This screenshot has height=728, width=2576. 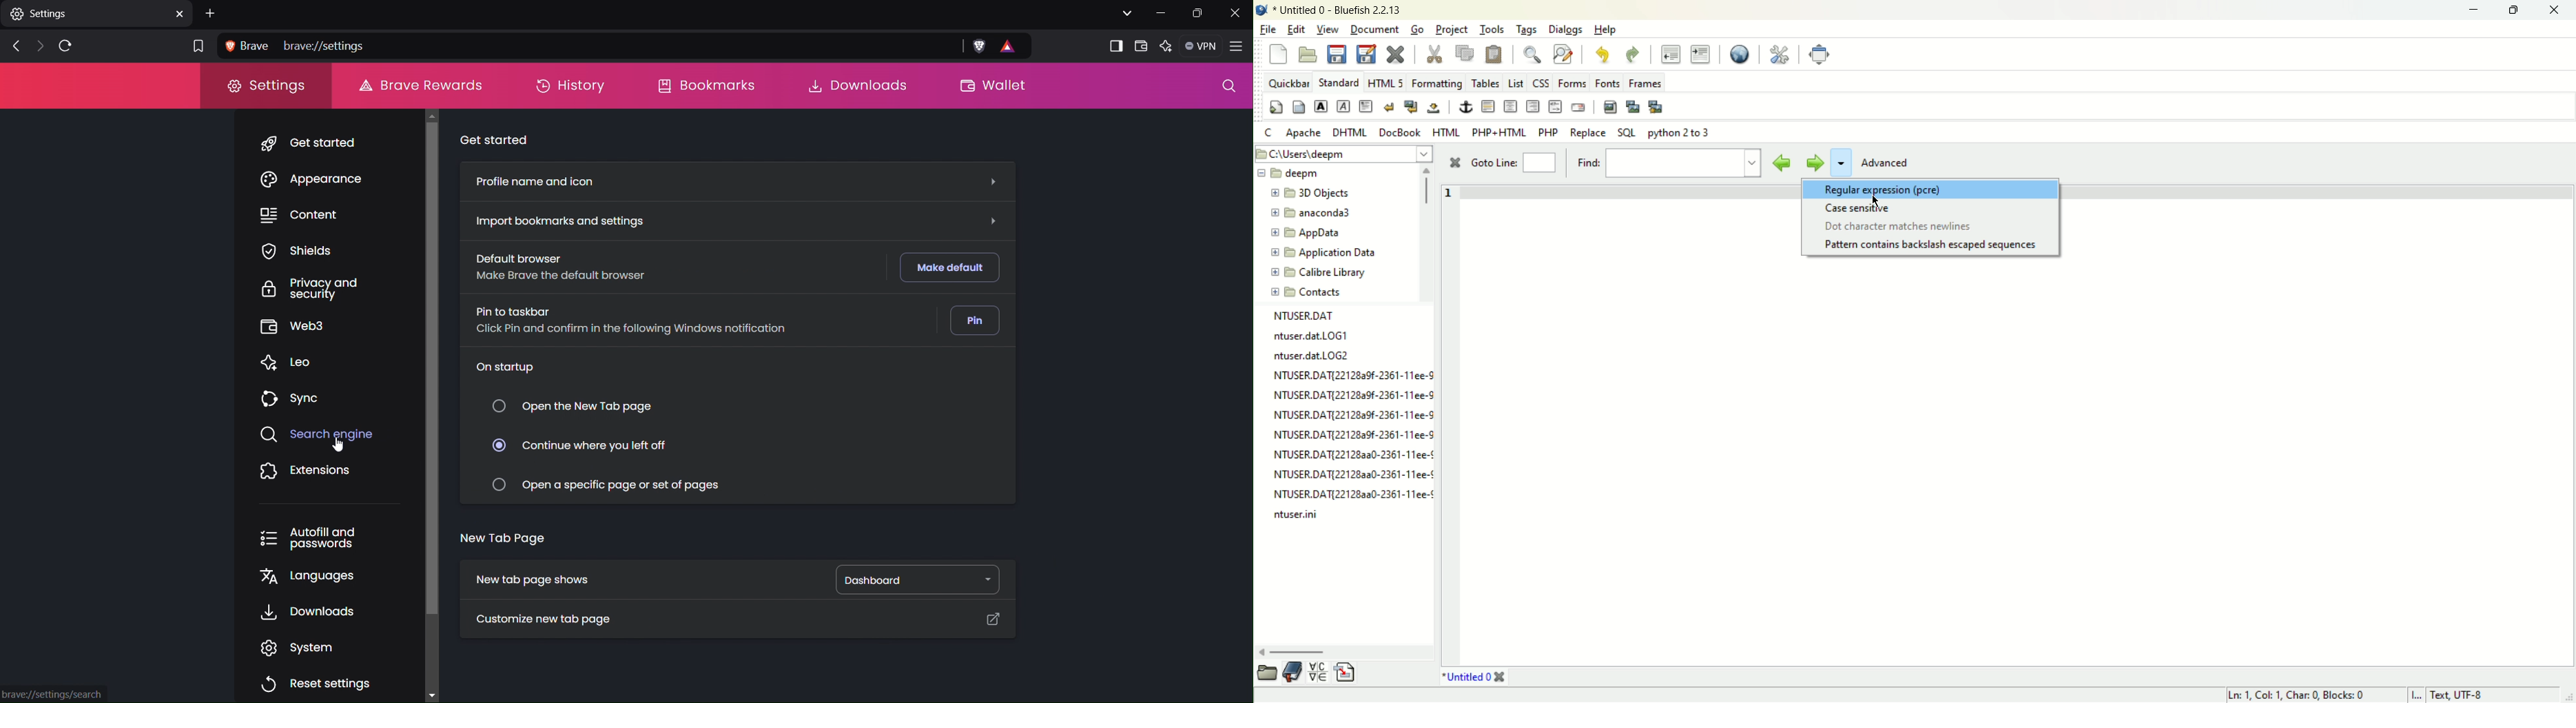 What do you see at coordinates (1819, 54) in the screenshot?
I see `fullscreen` at bounding box center [1819, 54].